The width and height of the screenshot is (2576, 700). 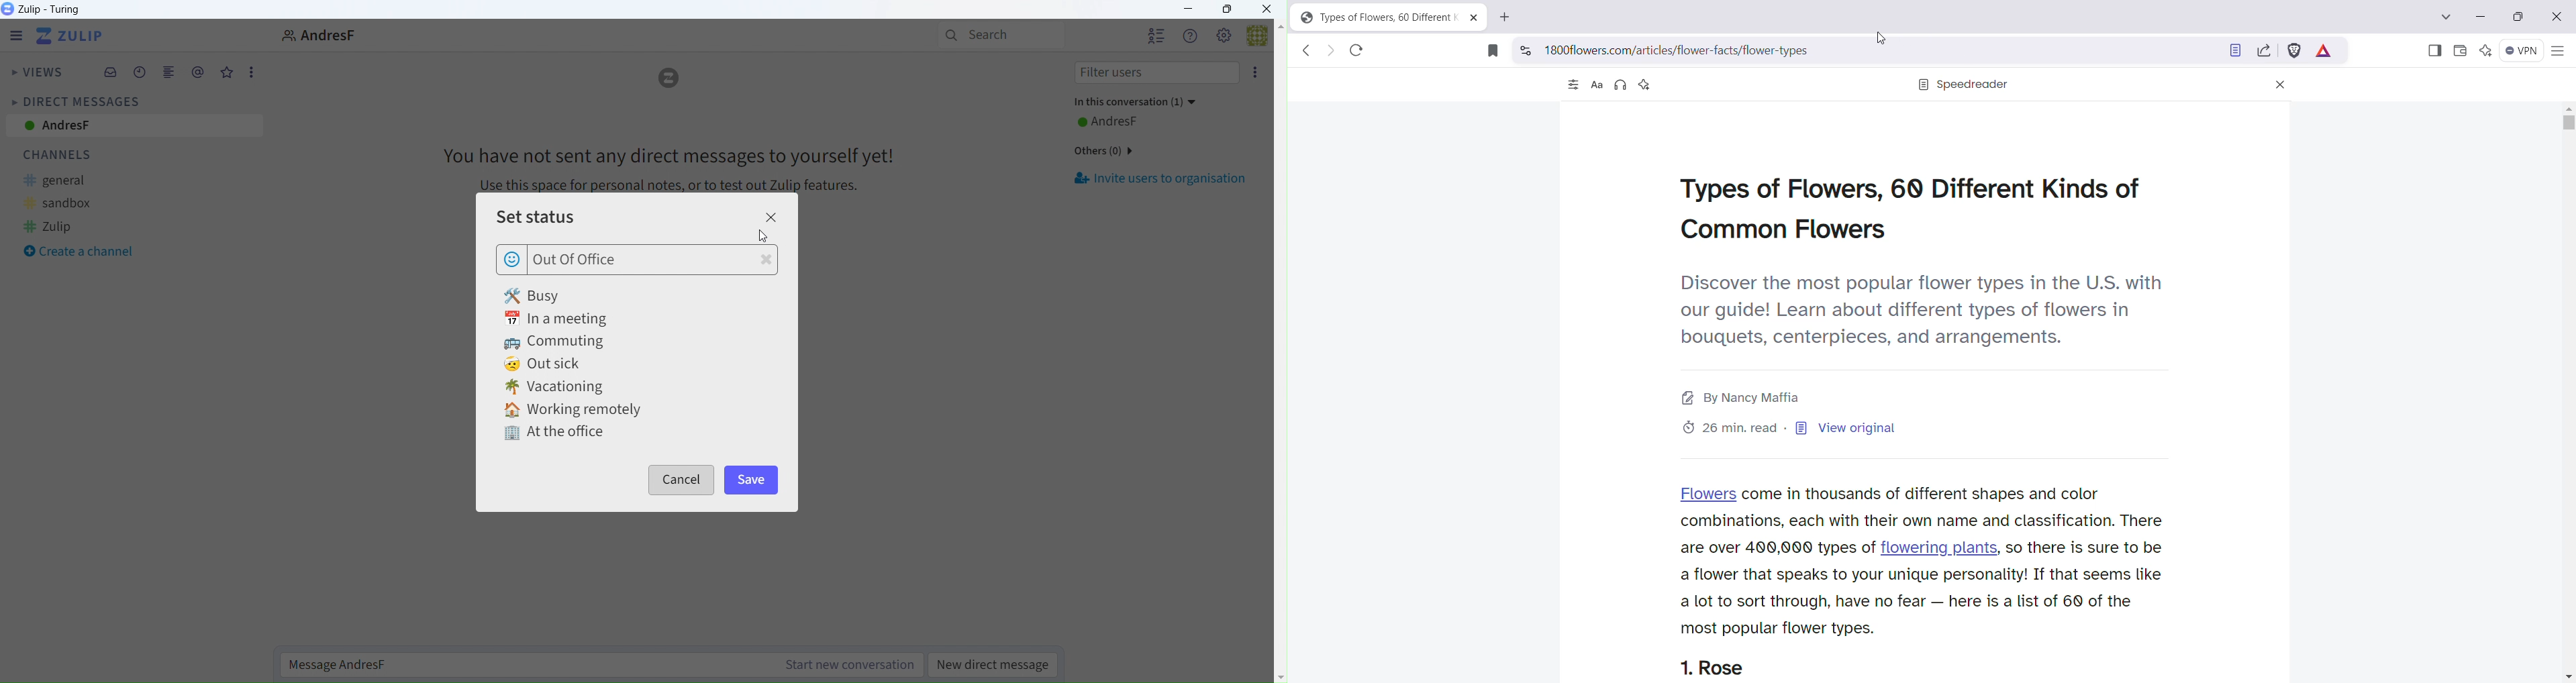 I want to click on Box, so click(x=1227, y=9).